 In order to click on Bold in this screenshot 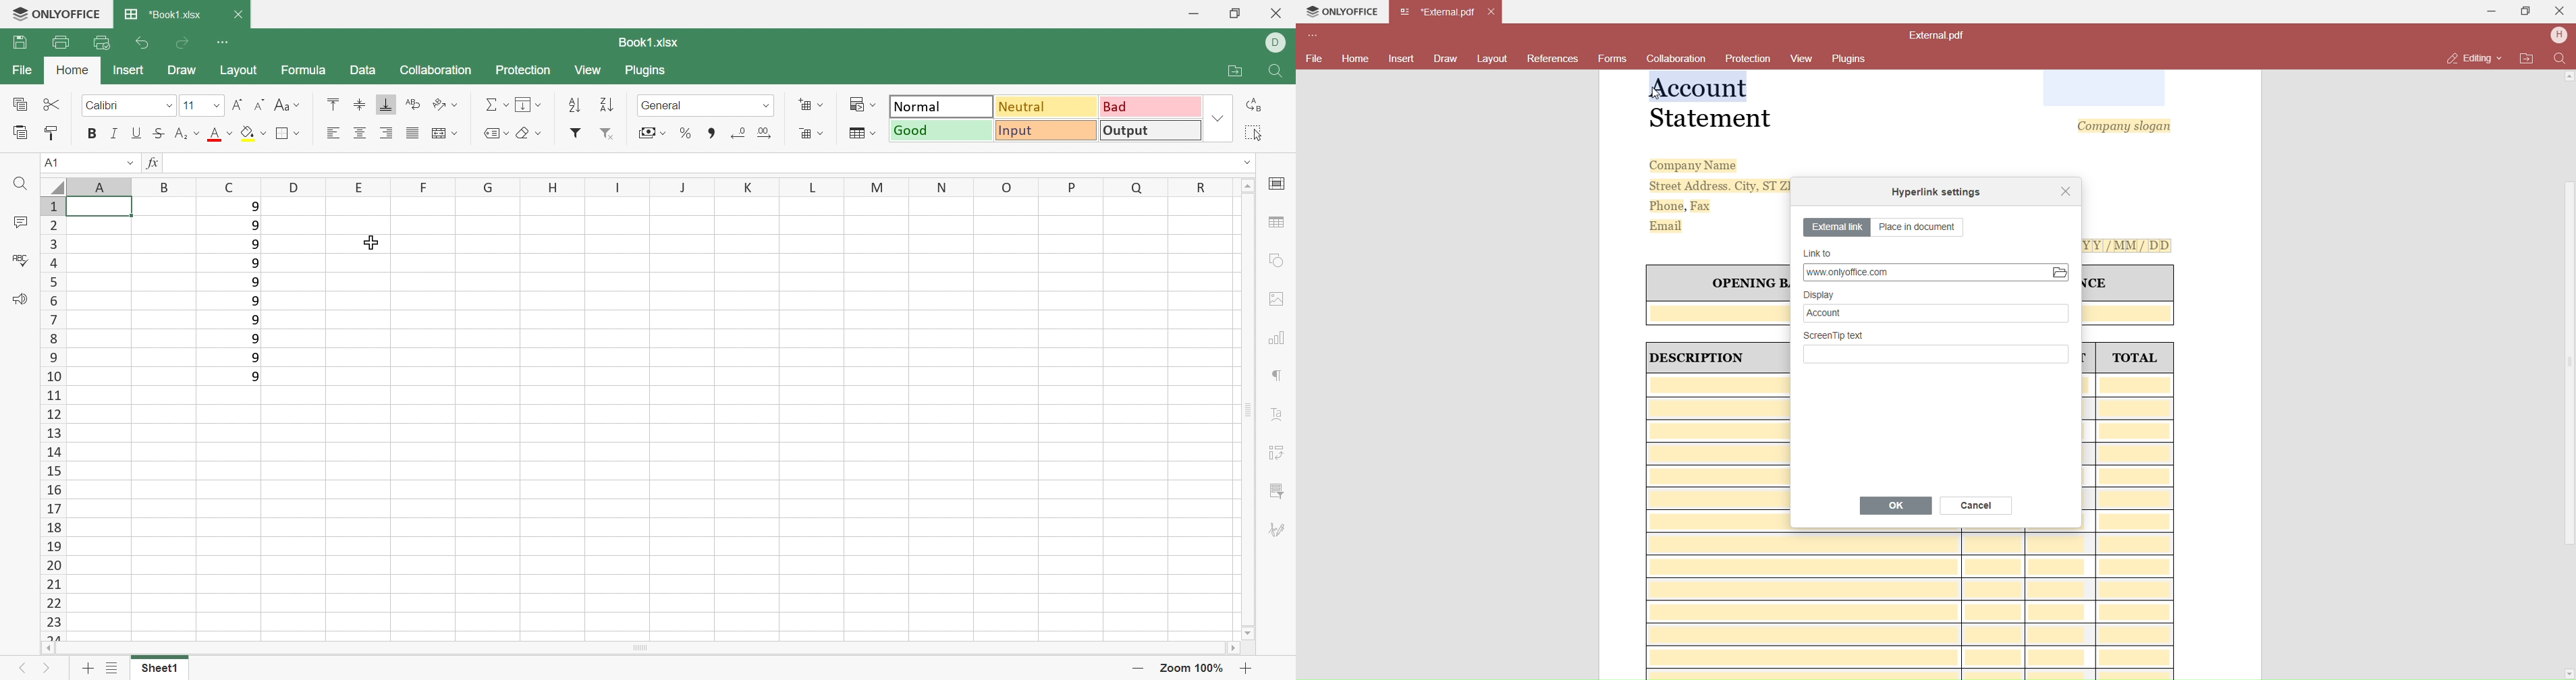, I will do `click(92, 134)`.